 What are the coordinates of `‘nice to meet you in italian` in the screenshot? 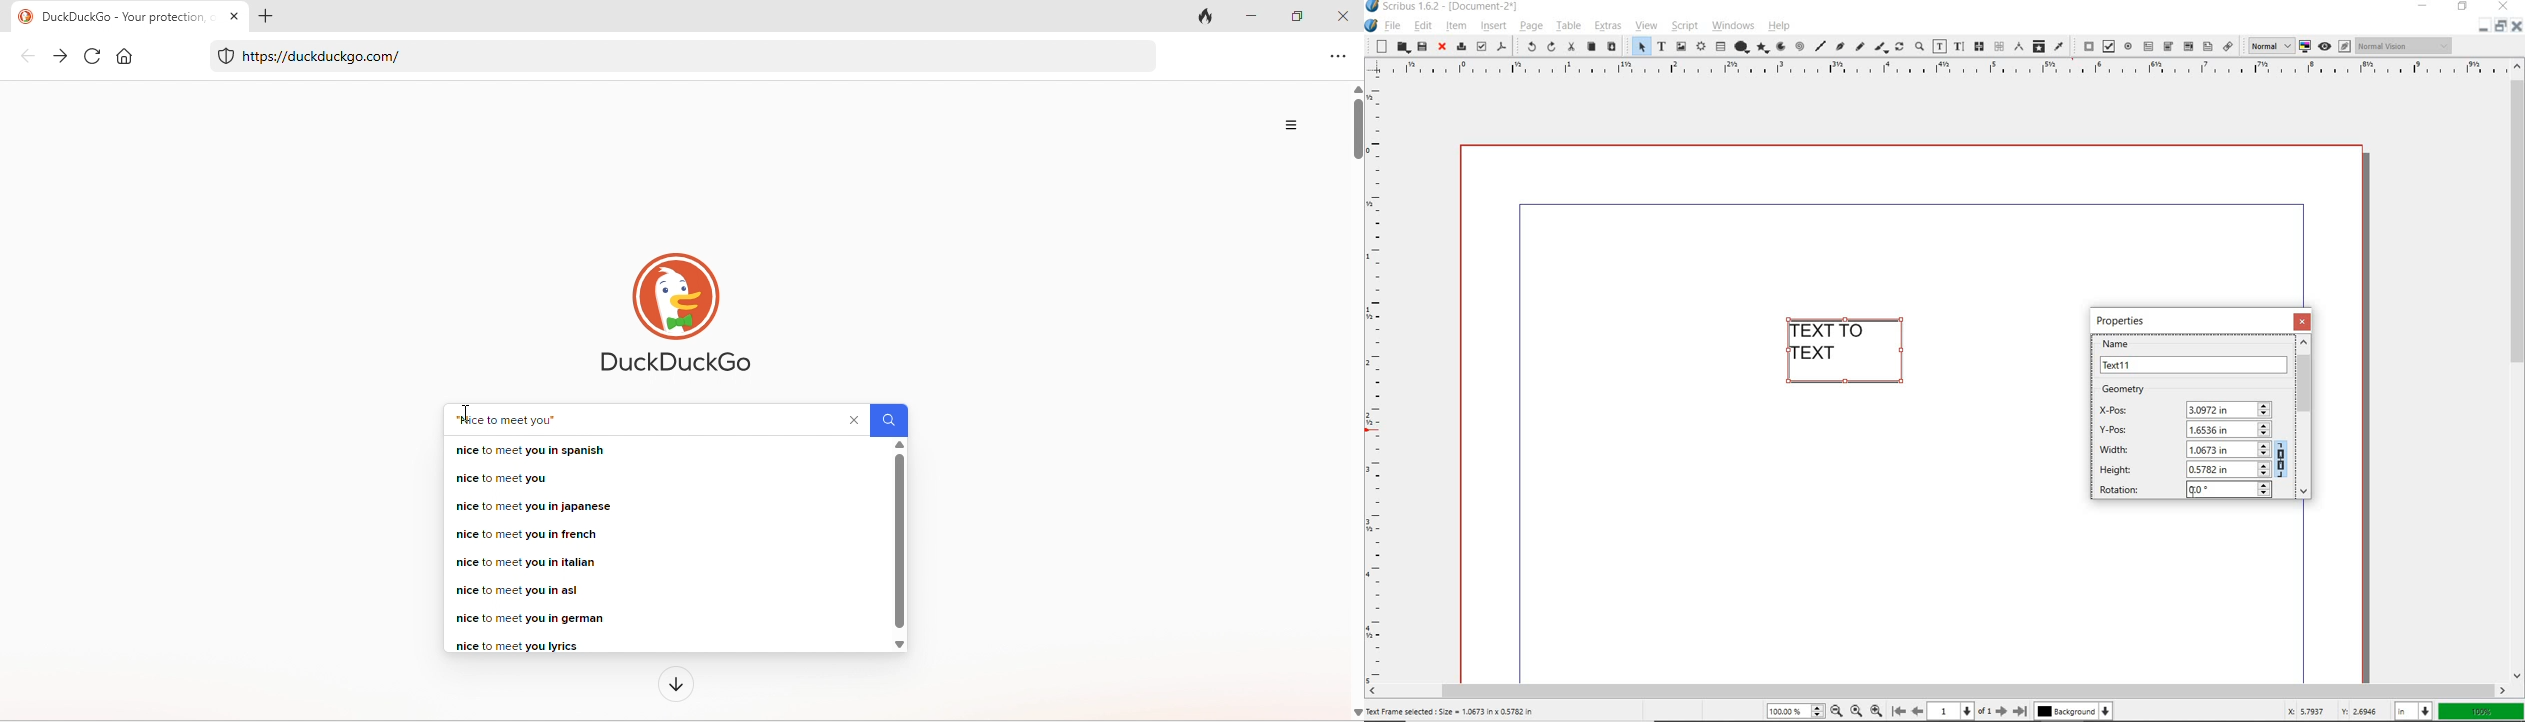 It's located at (524, 563).